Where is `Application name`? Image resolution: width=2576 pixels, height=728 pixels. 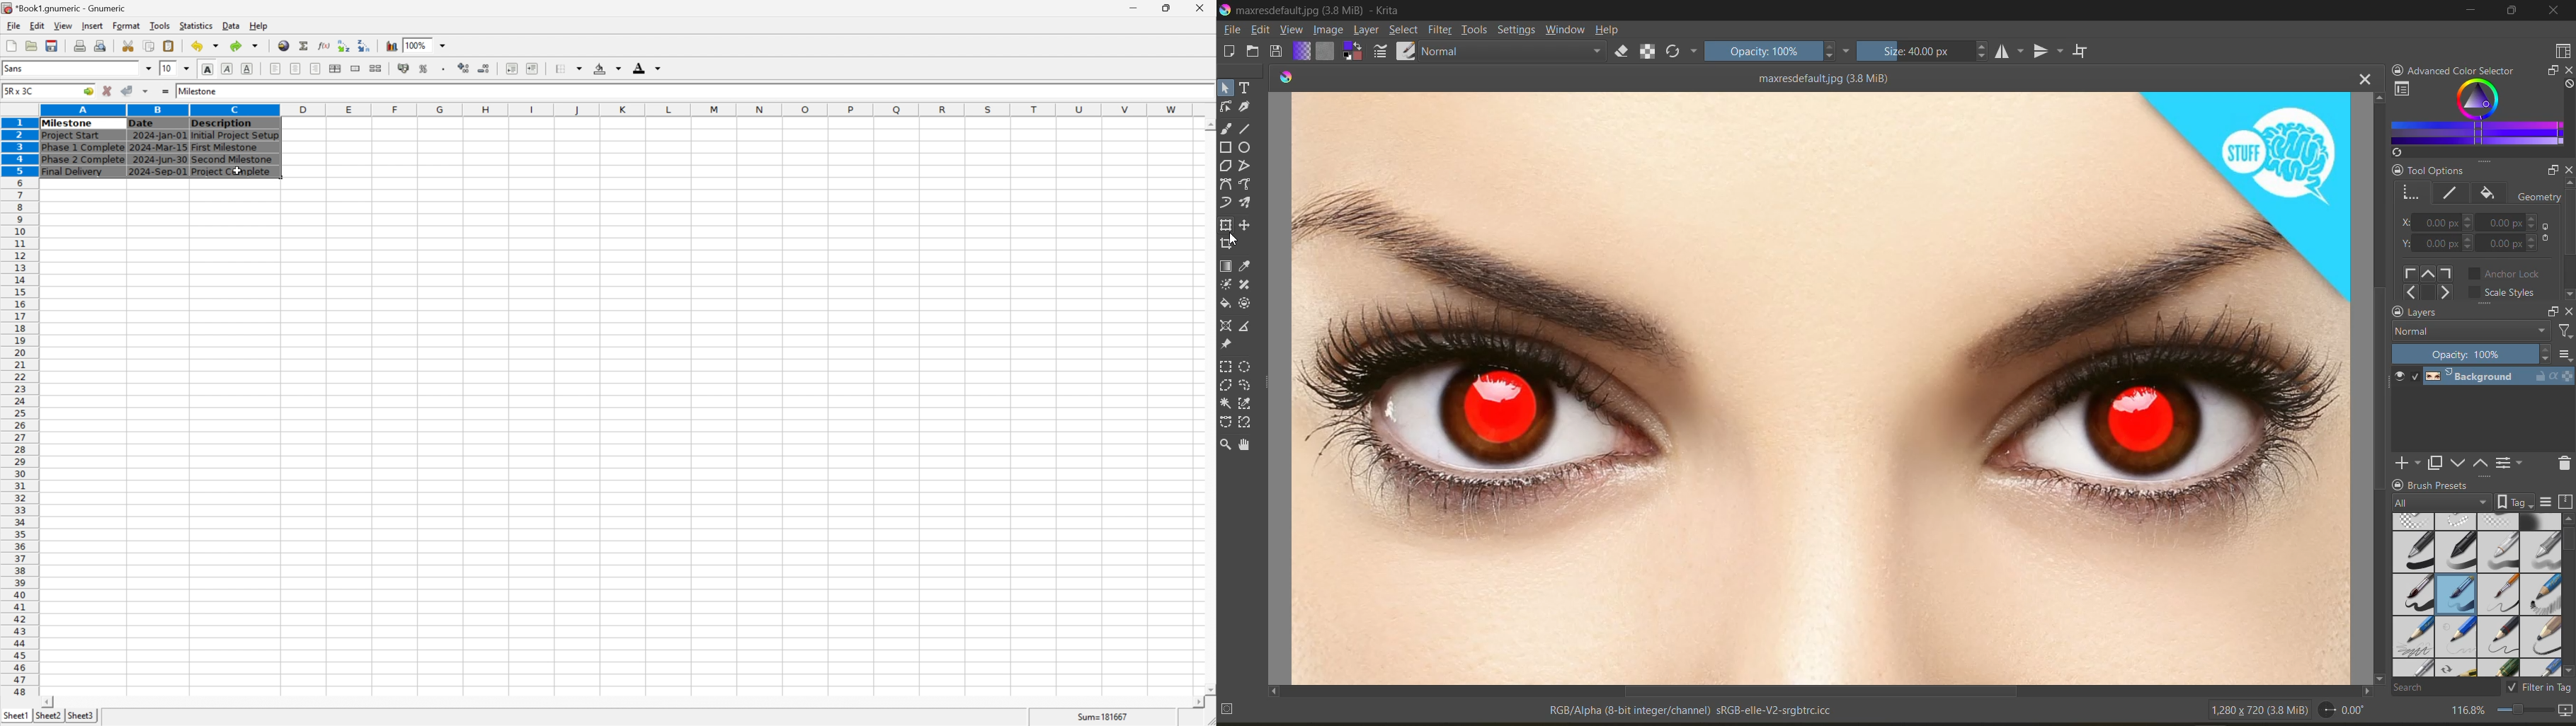 Application name is located at coordinates (65, 9).